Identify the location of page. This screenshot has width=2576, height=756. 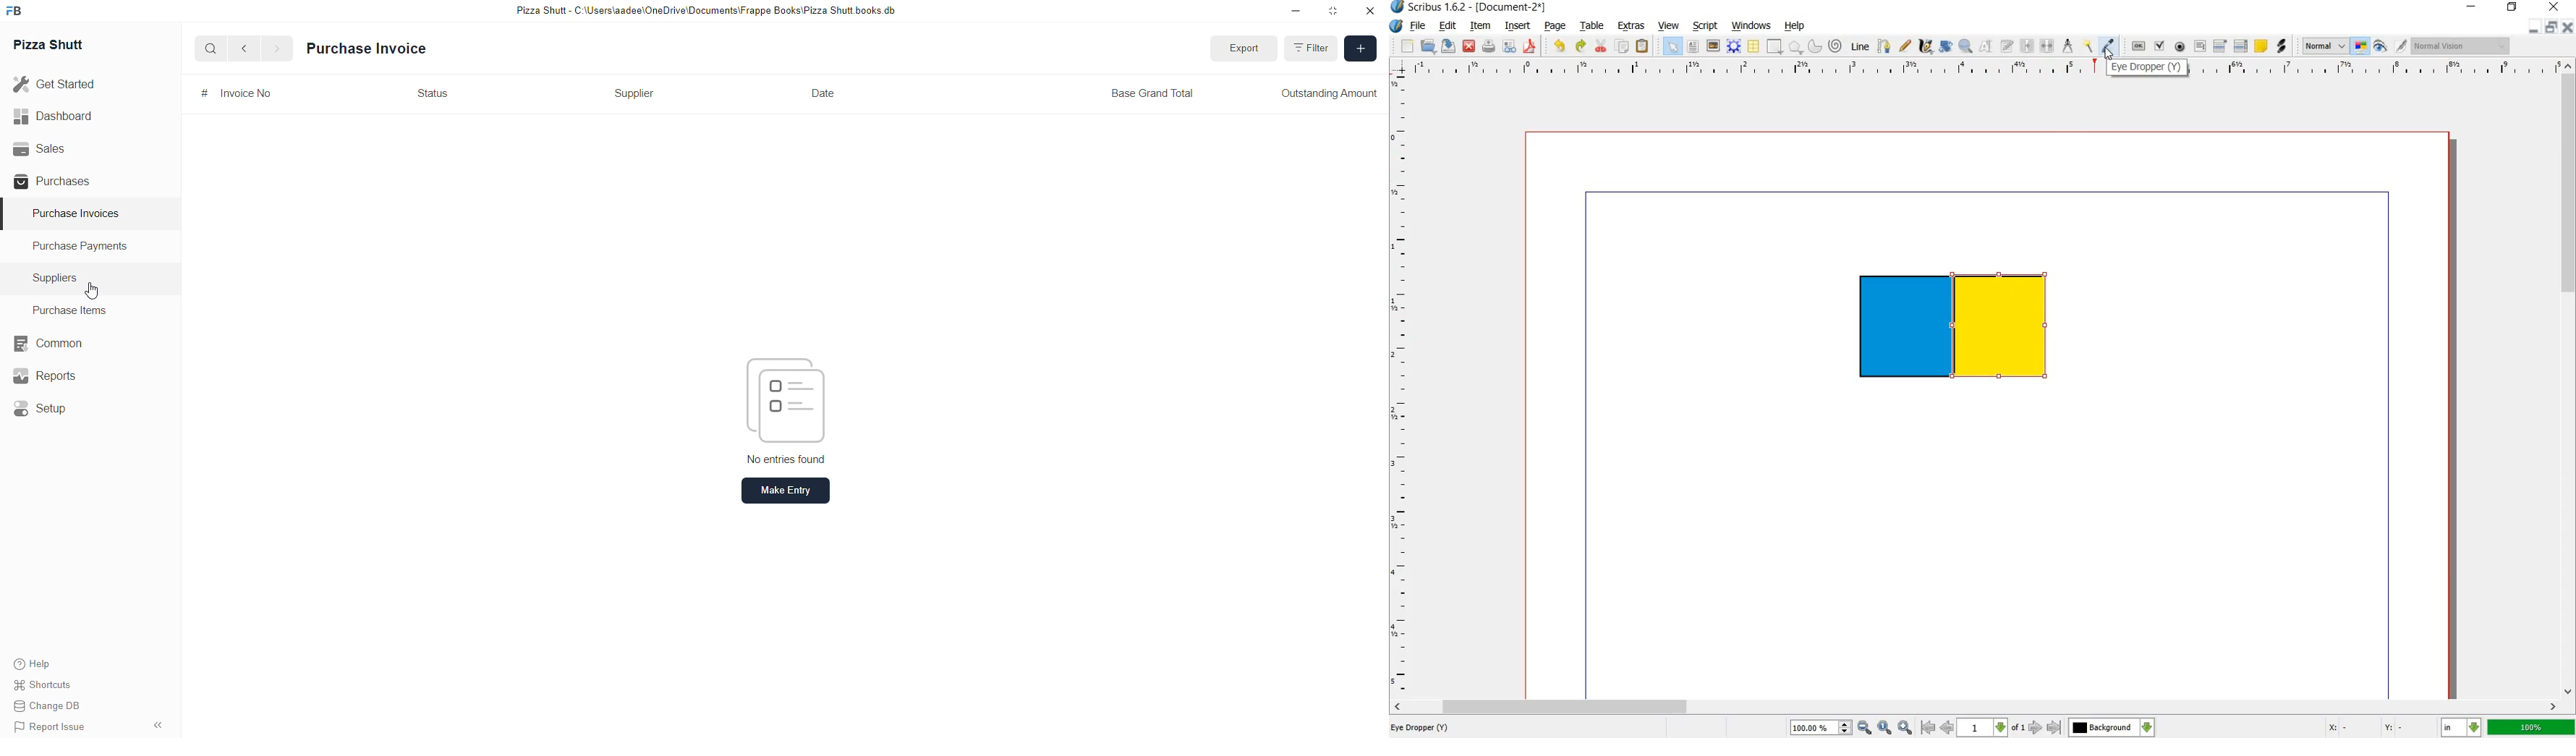
(1556, 27).